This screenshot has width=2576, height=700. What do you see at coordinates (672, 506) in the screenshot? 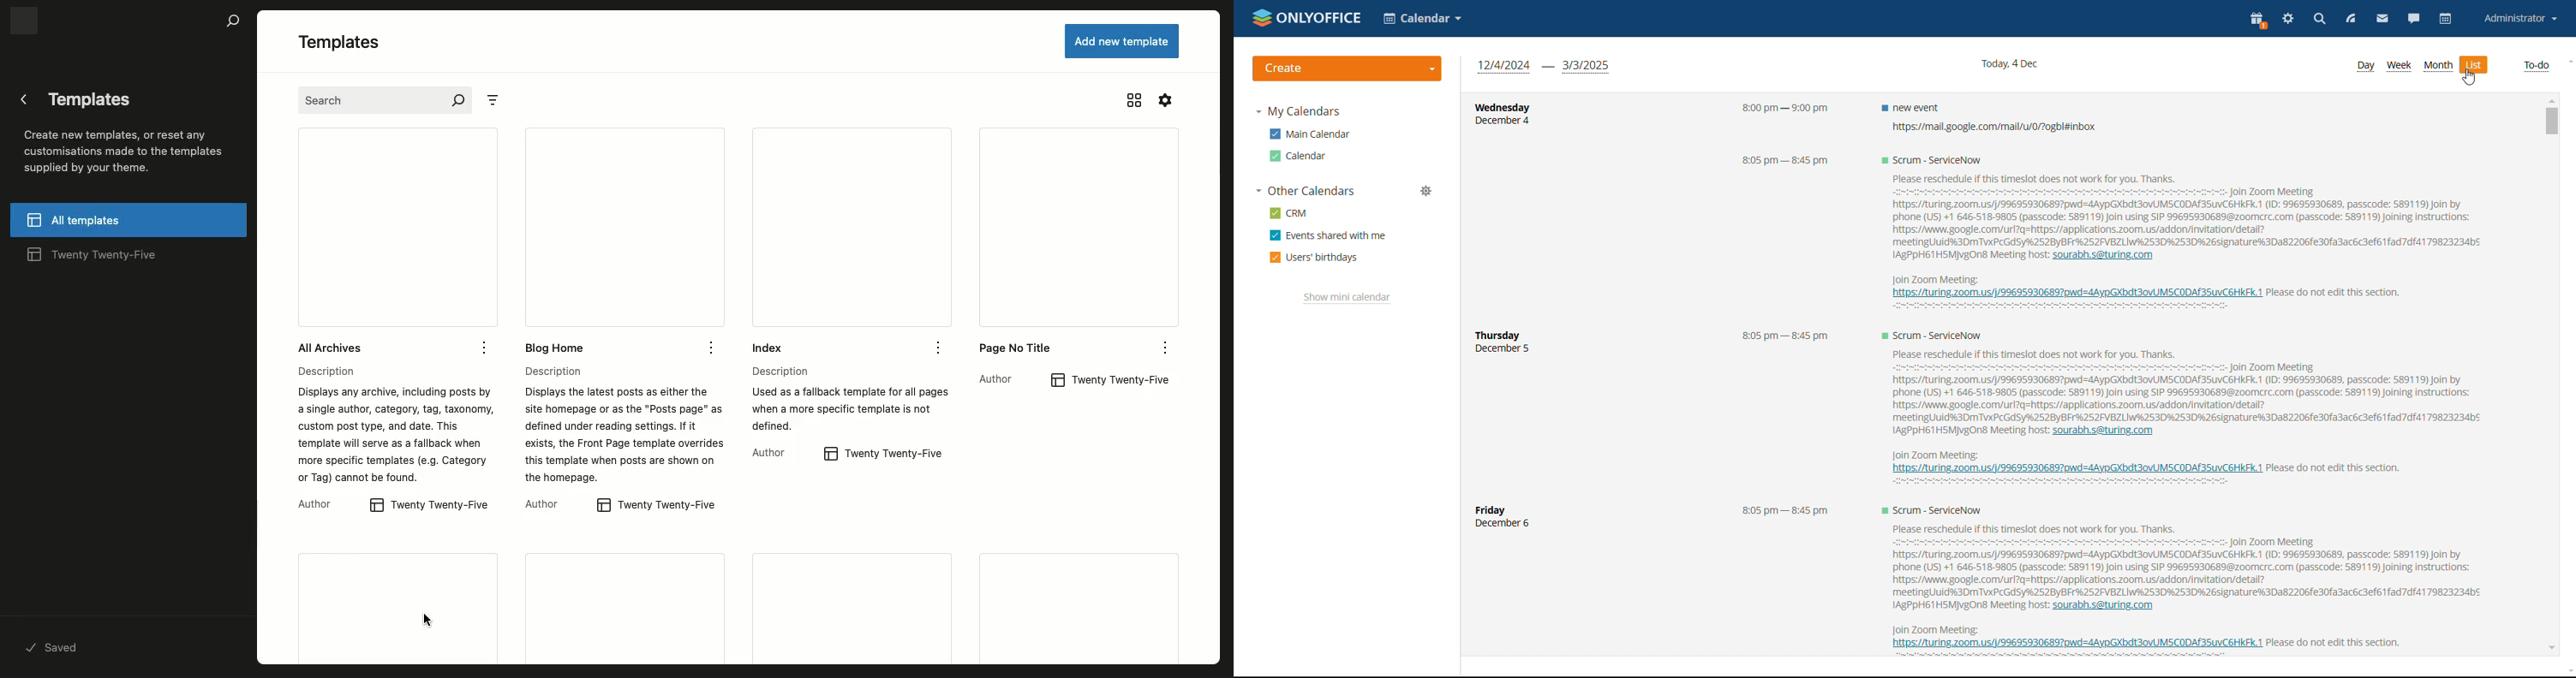
I see ` Twenty Twenty-Five` at bounding box center [672, 506].